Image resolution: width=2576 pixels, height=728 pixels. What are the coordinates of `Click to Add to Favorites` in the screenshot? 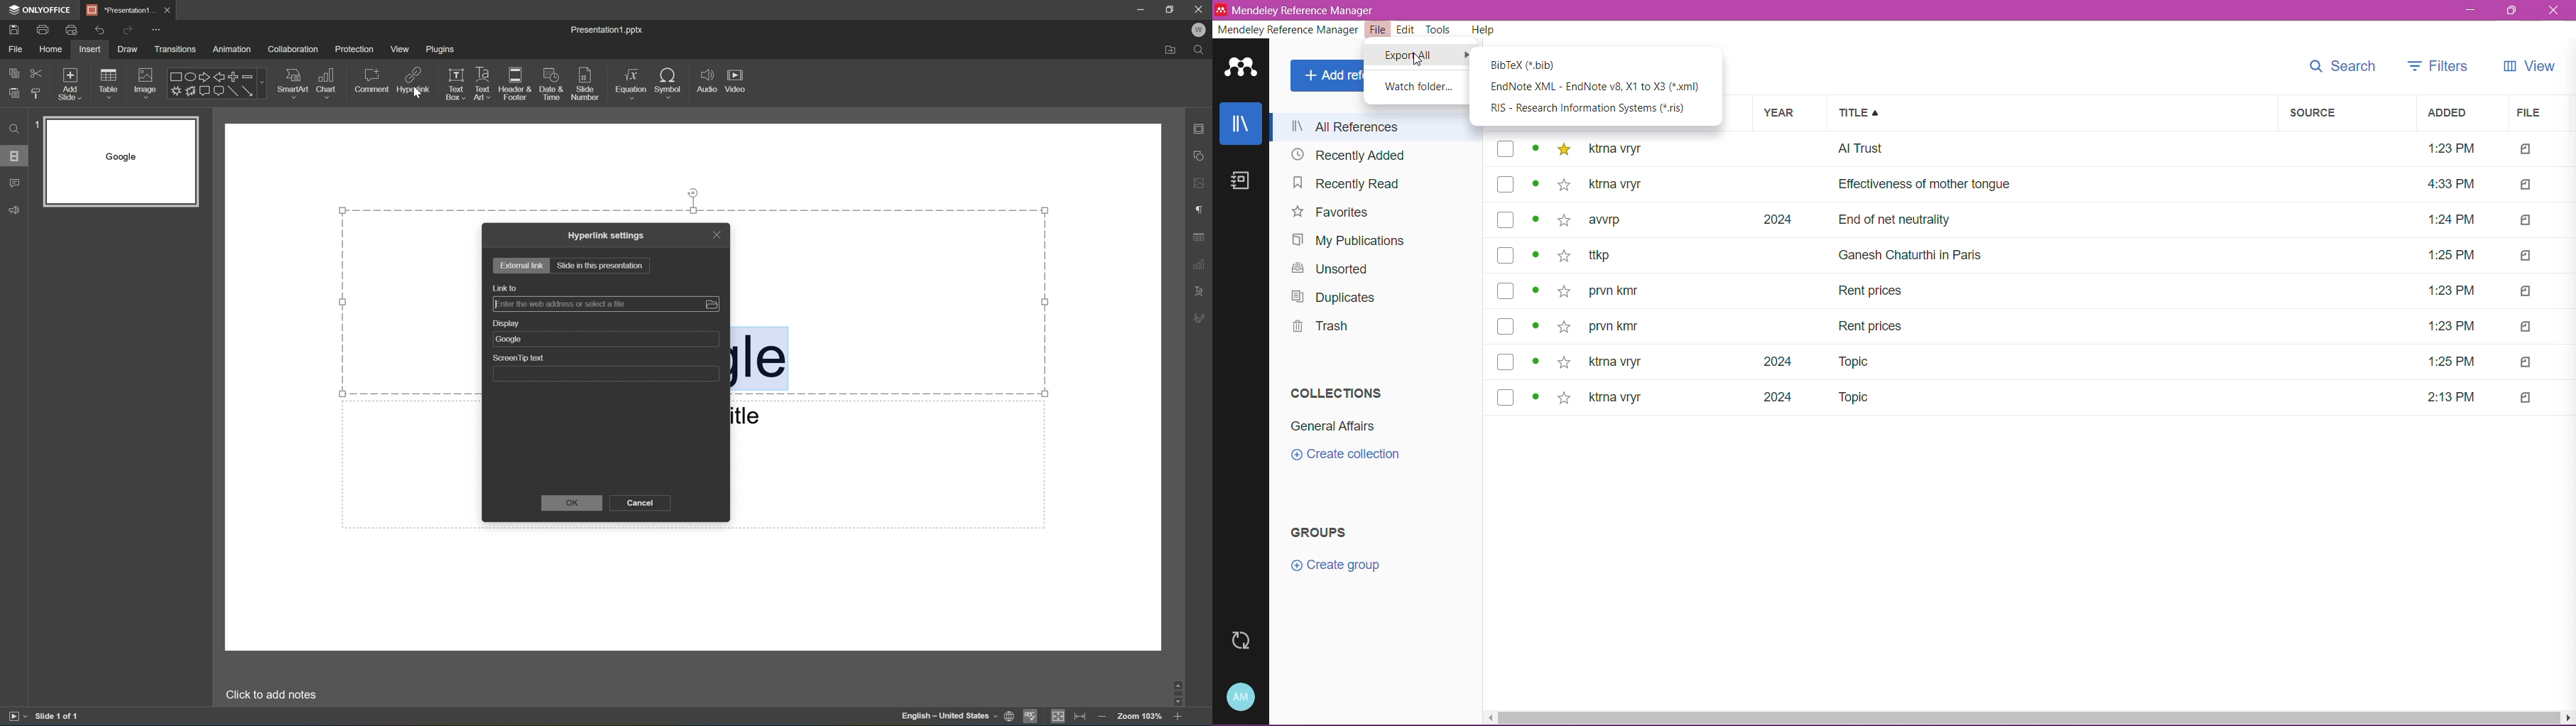 It's located at (1565, 273).